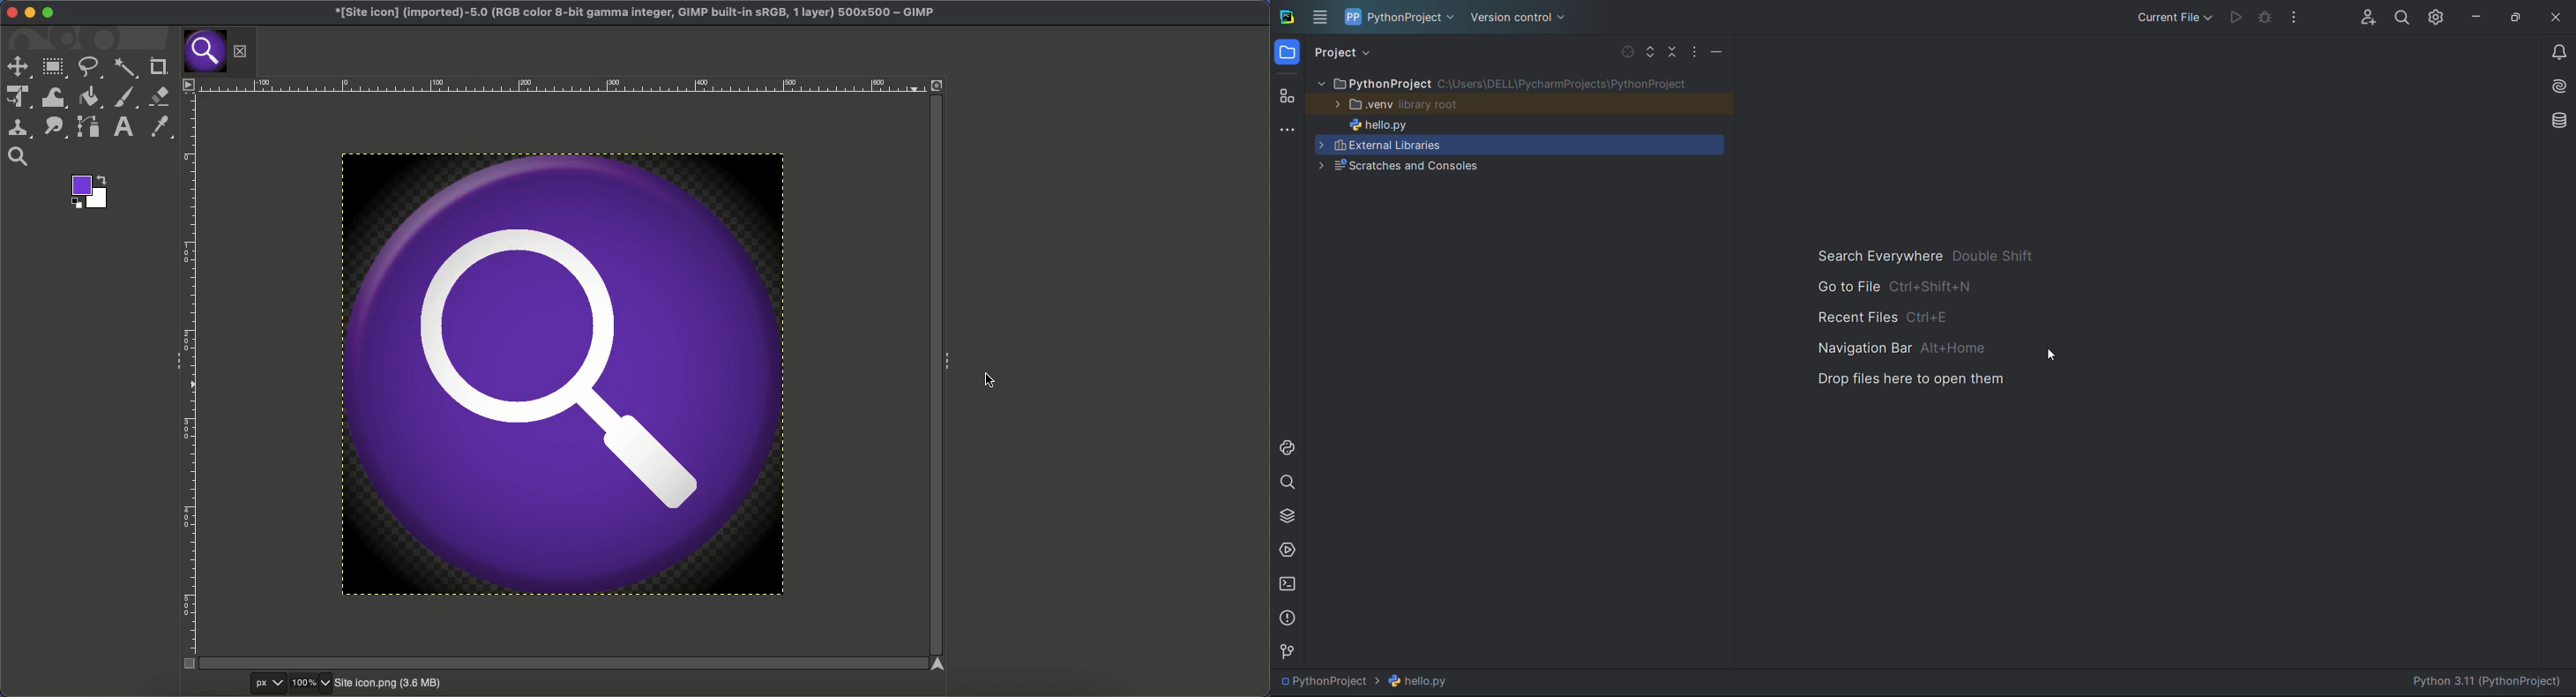  I want to click on Image, so click(387, 684).